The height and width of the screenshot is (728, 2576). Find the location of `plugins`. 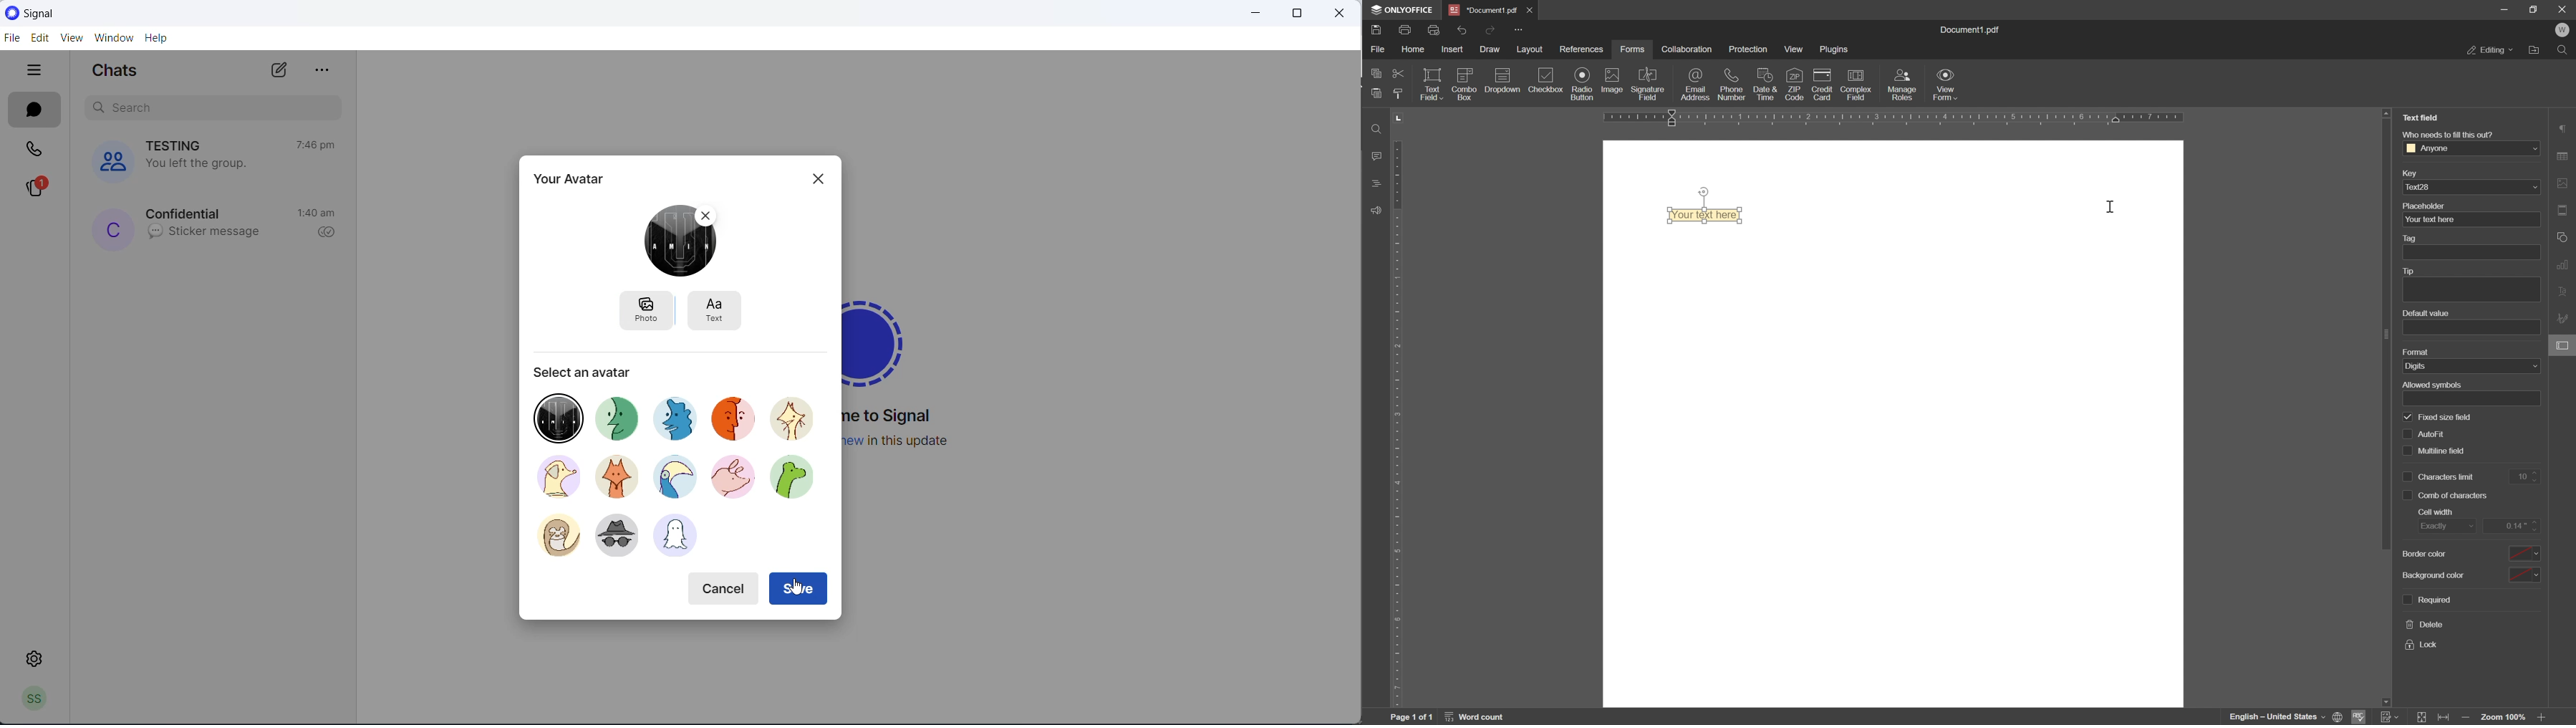

plugins is located at coordinates (1838, 51).